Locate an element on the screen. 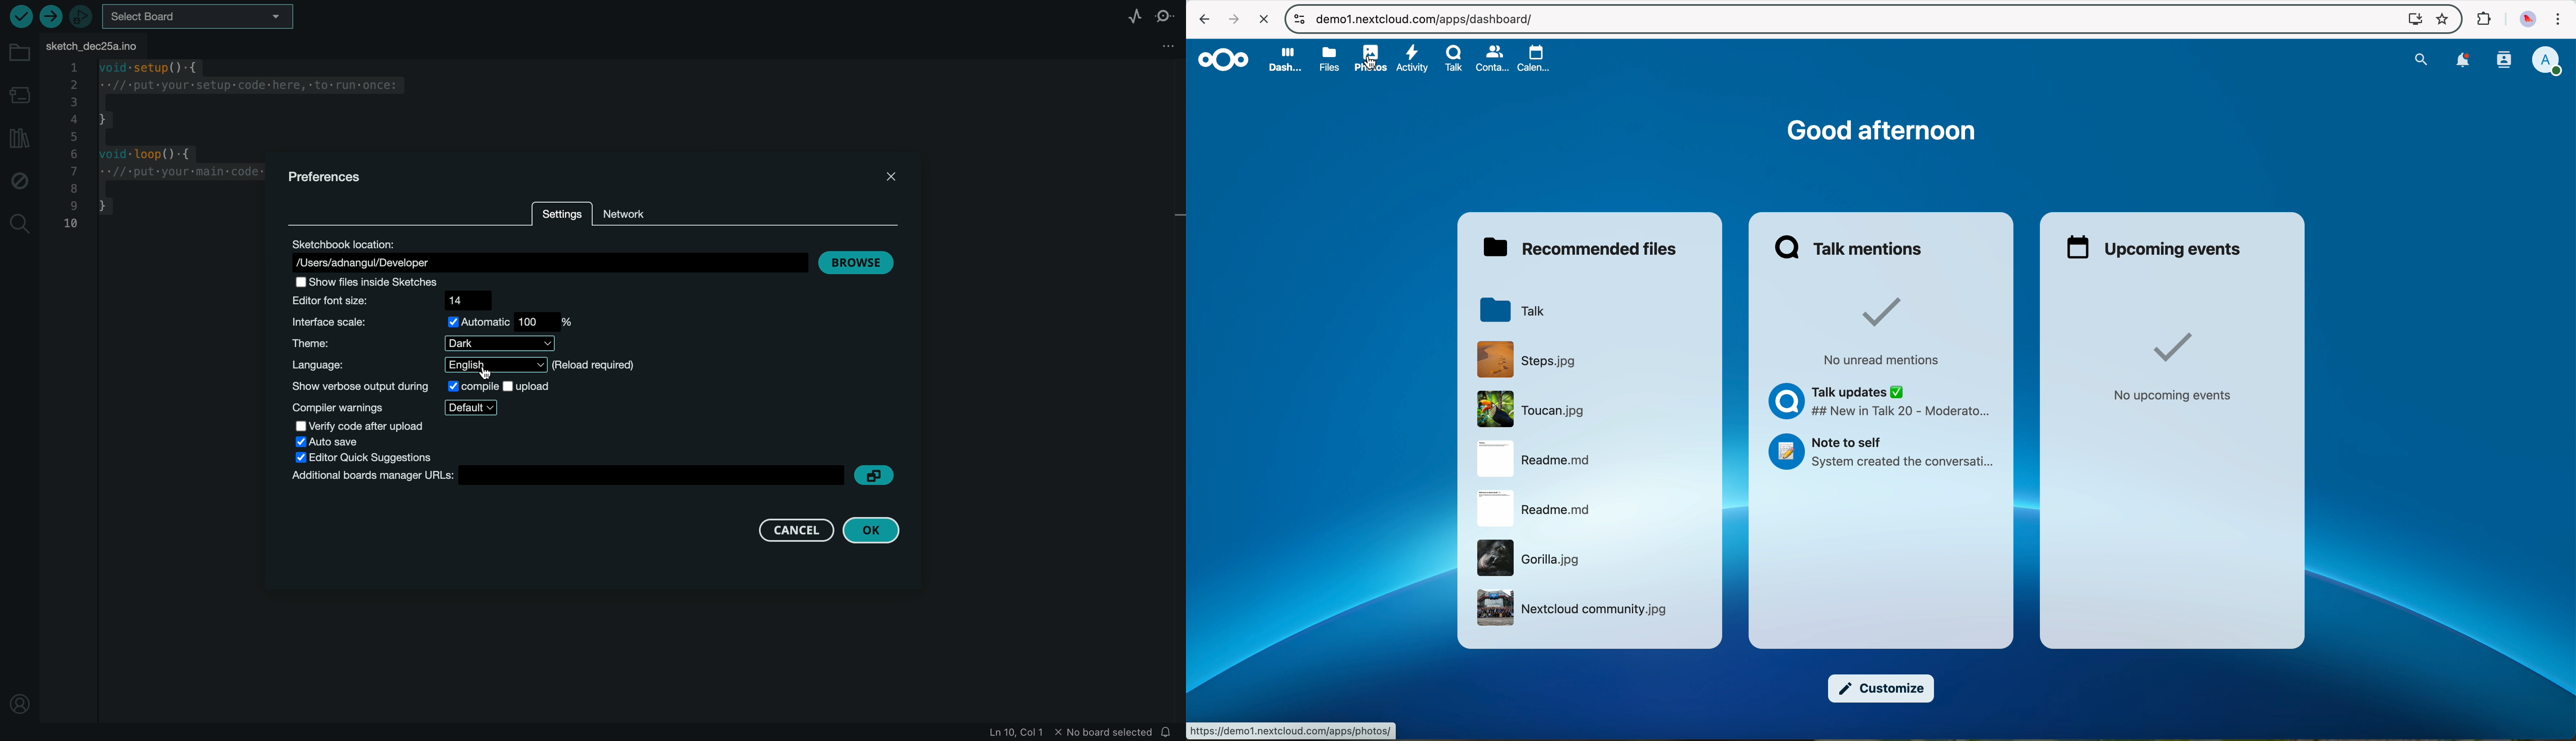 This screenshot has height=756, width=2576. search is located at coordinates (2420, 58).